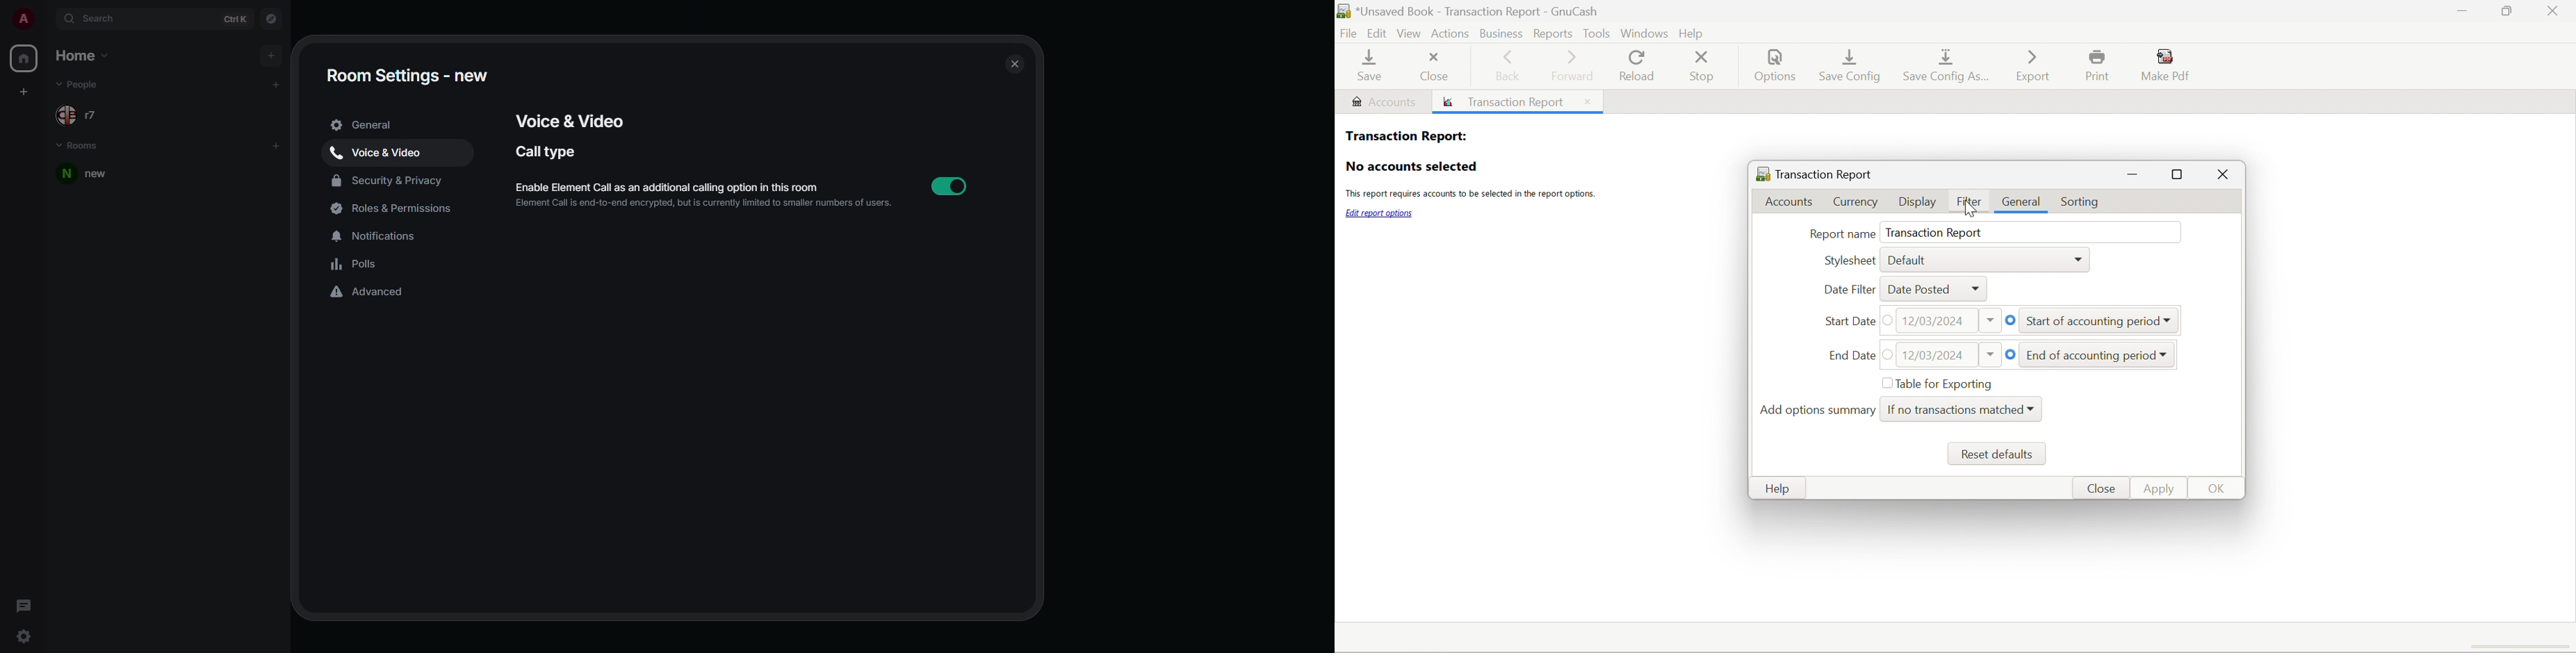 This screenshot has height=672, width=2576. I want to click on Checkbox, so click(1891, 354).